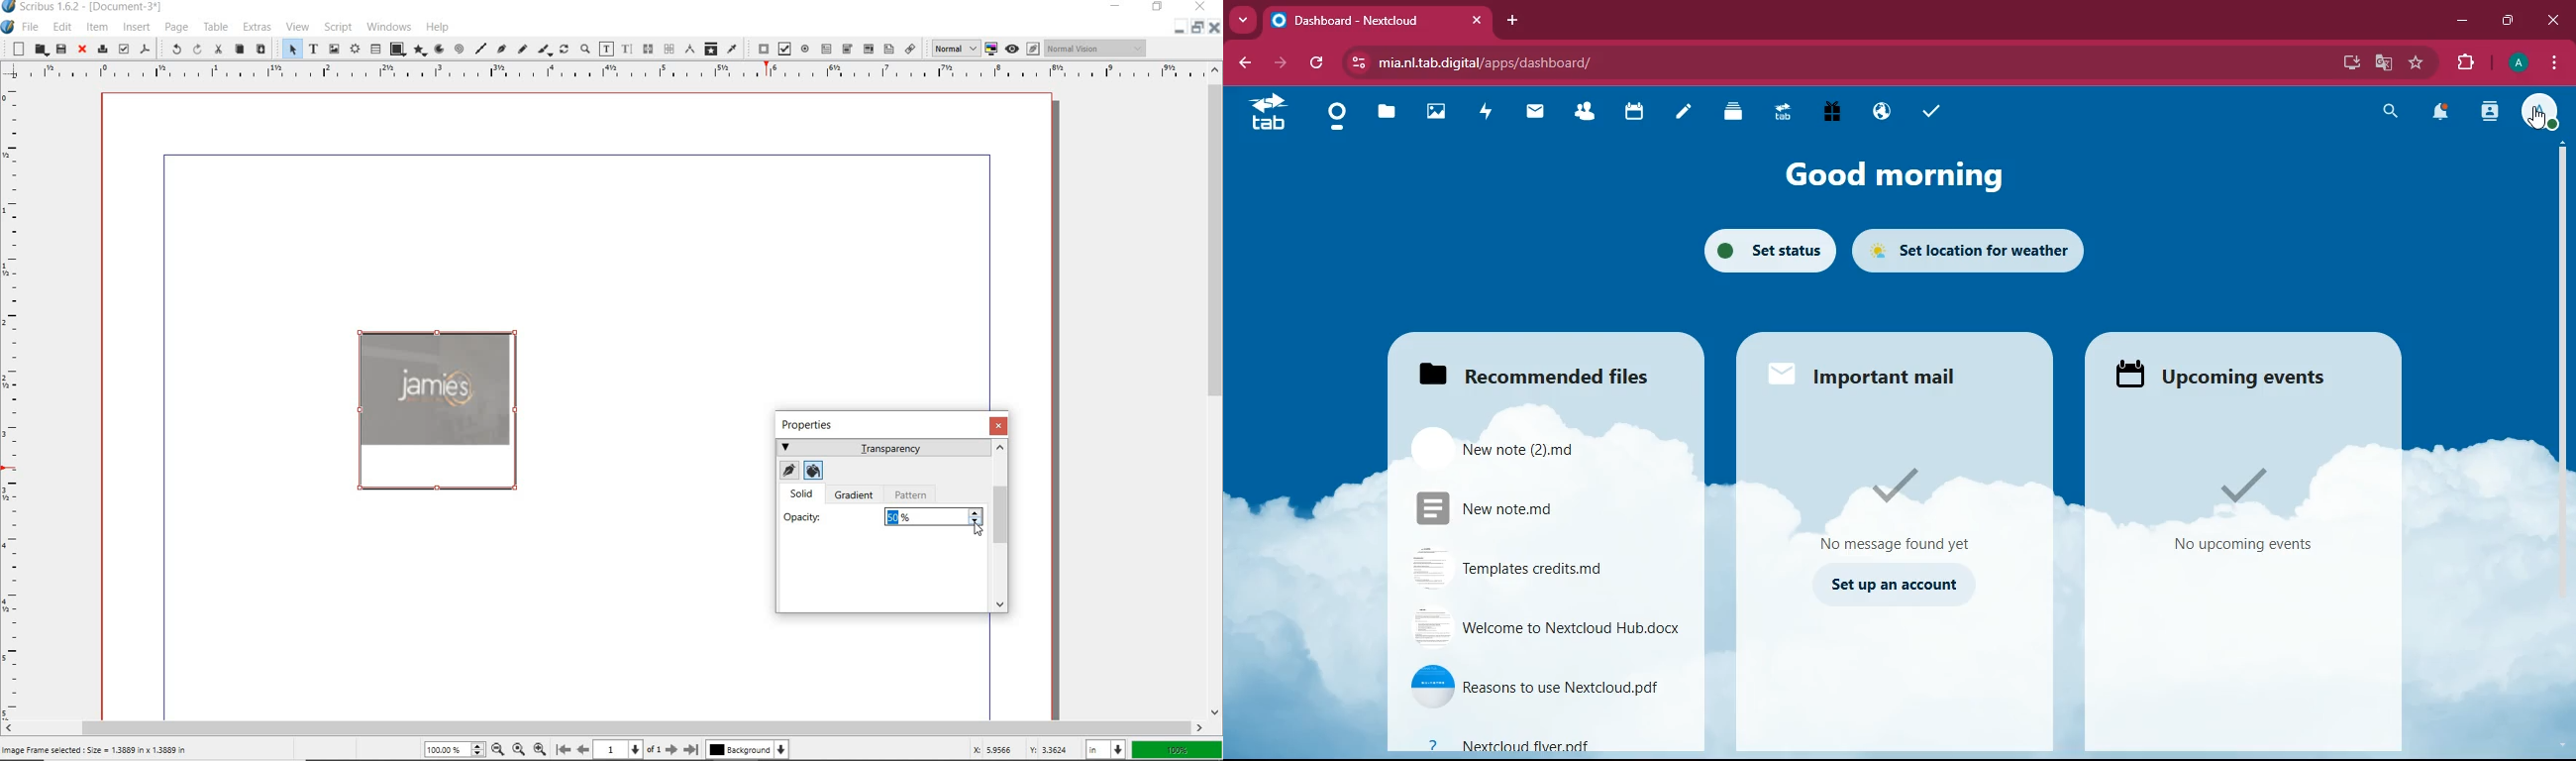  What do you see at coordinates (1893, 170) in the screenshot?
I see `good morning` at bounding box center [1893, 170].